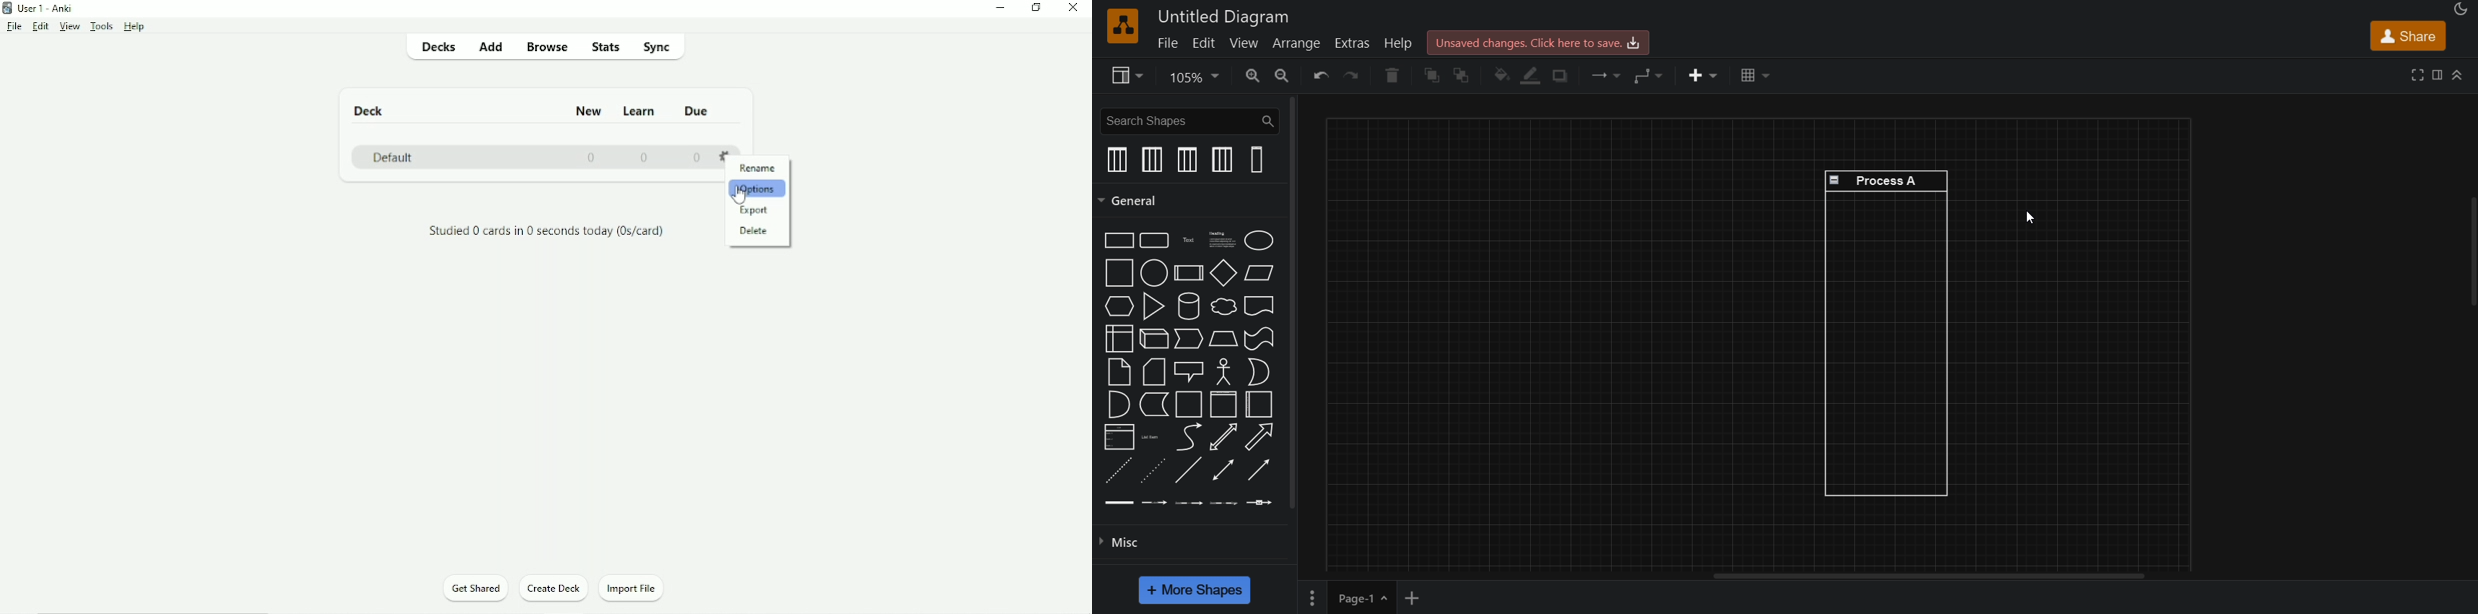  What do you see at coordinates (547, 49) in the screenshot?
I see `Browse` at bounding box center [547, 49].